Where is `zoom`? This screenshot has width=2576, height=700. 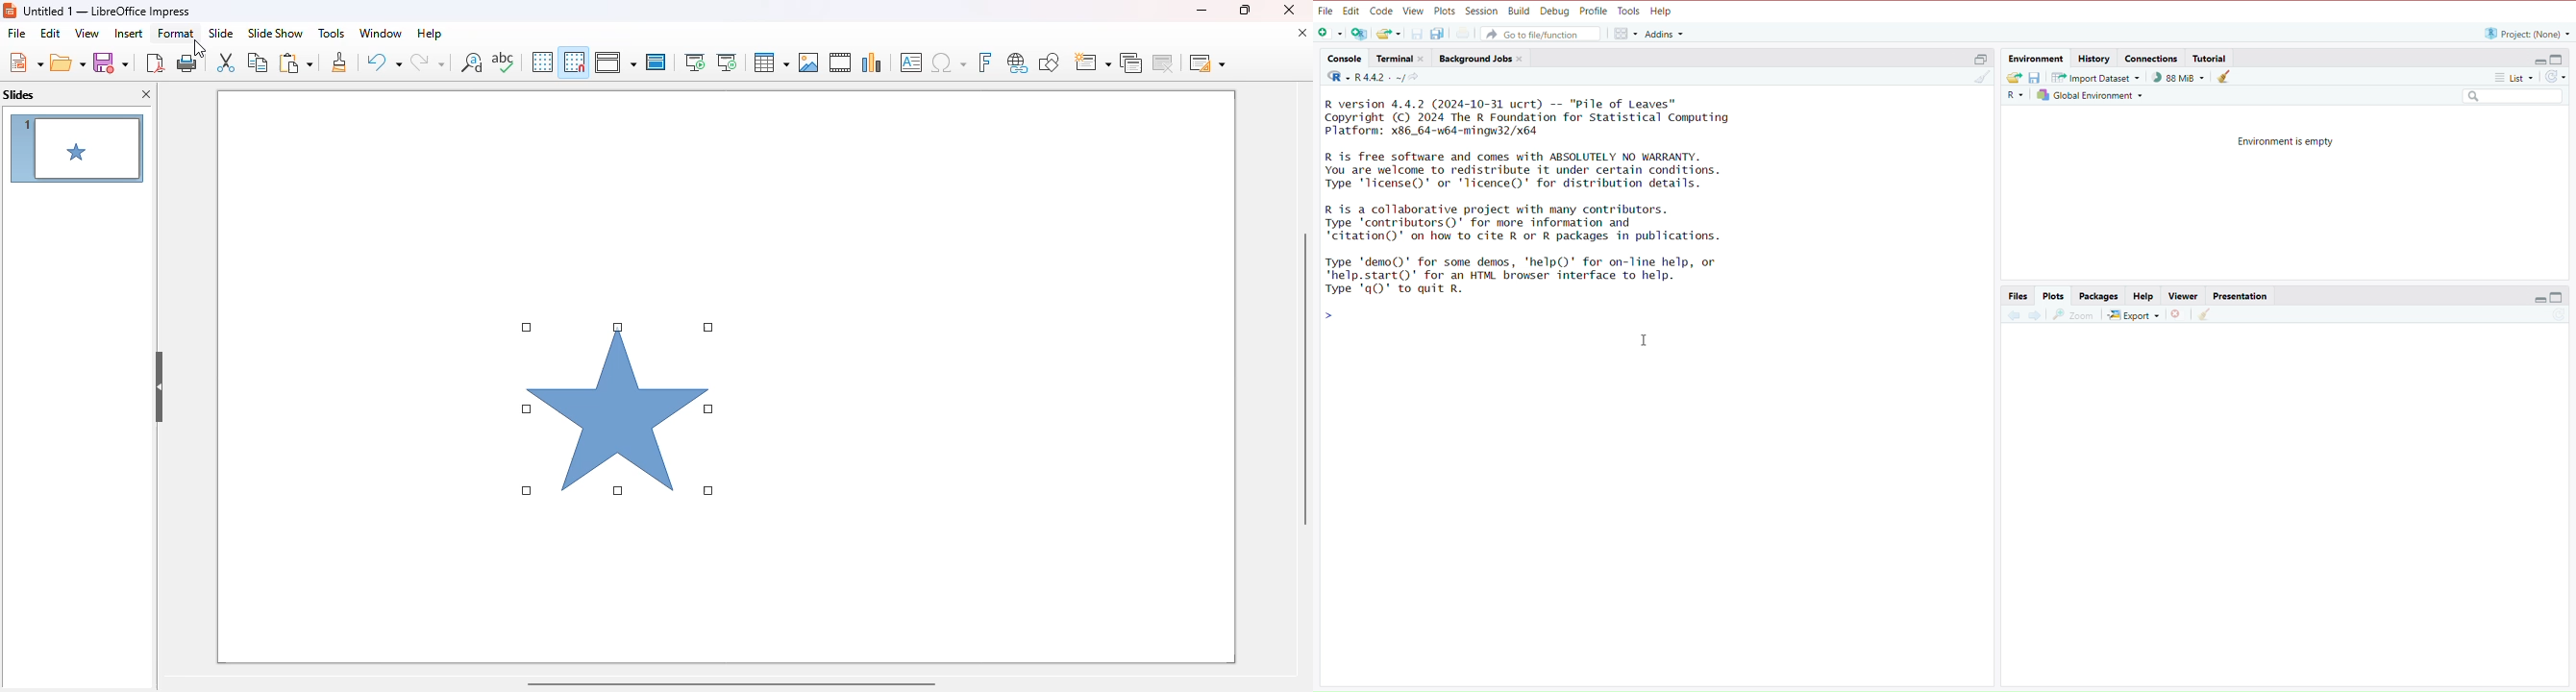
zoom is located at coordinates (2074, 316).